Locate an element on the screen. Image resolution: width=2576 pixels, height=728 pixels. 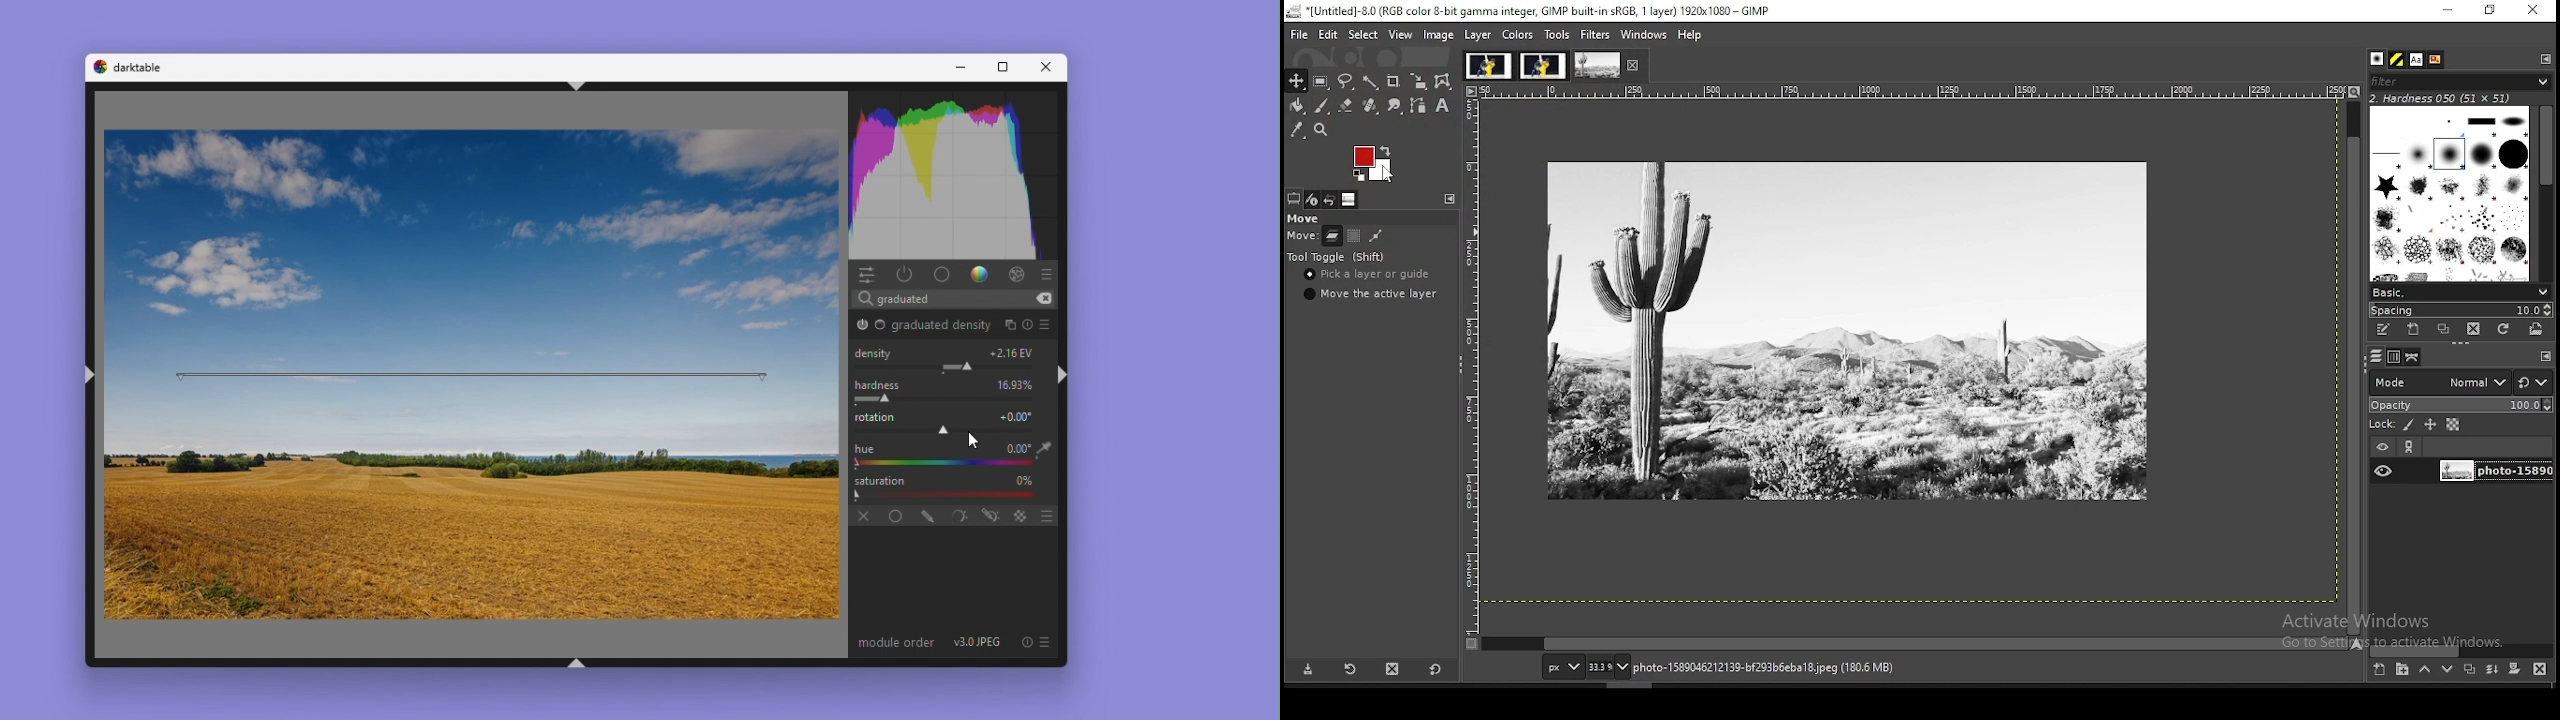
crop tool is located at coordinates (1394, 80).